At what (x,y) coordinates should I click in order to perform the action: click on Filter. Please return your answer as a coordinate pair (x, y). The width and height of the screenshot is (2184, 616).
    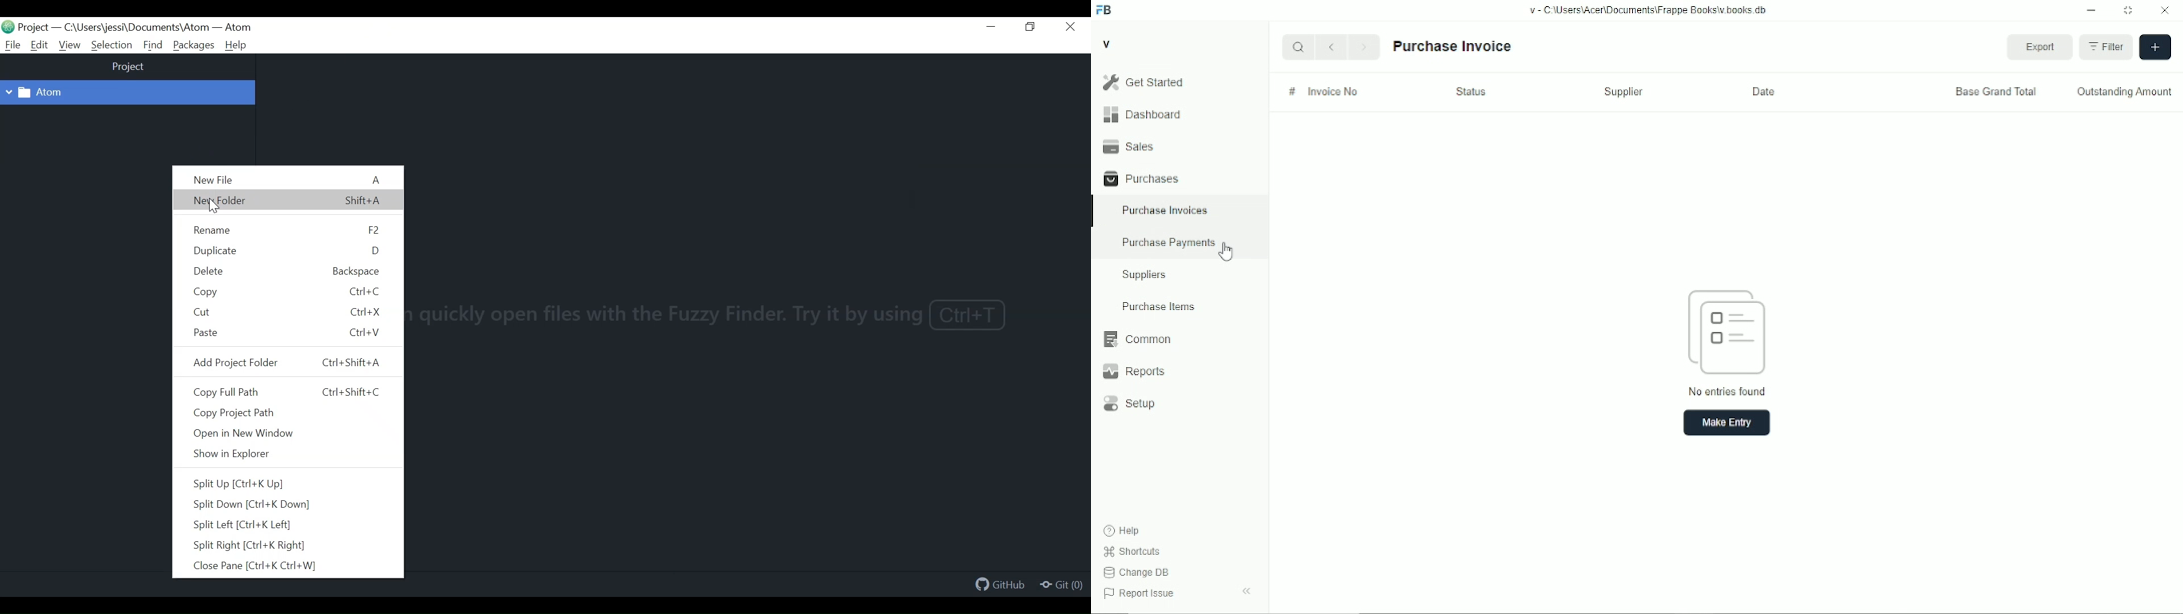
    Looking at the image, I should click on (2105, 47).